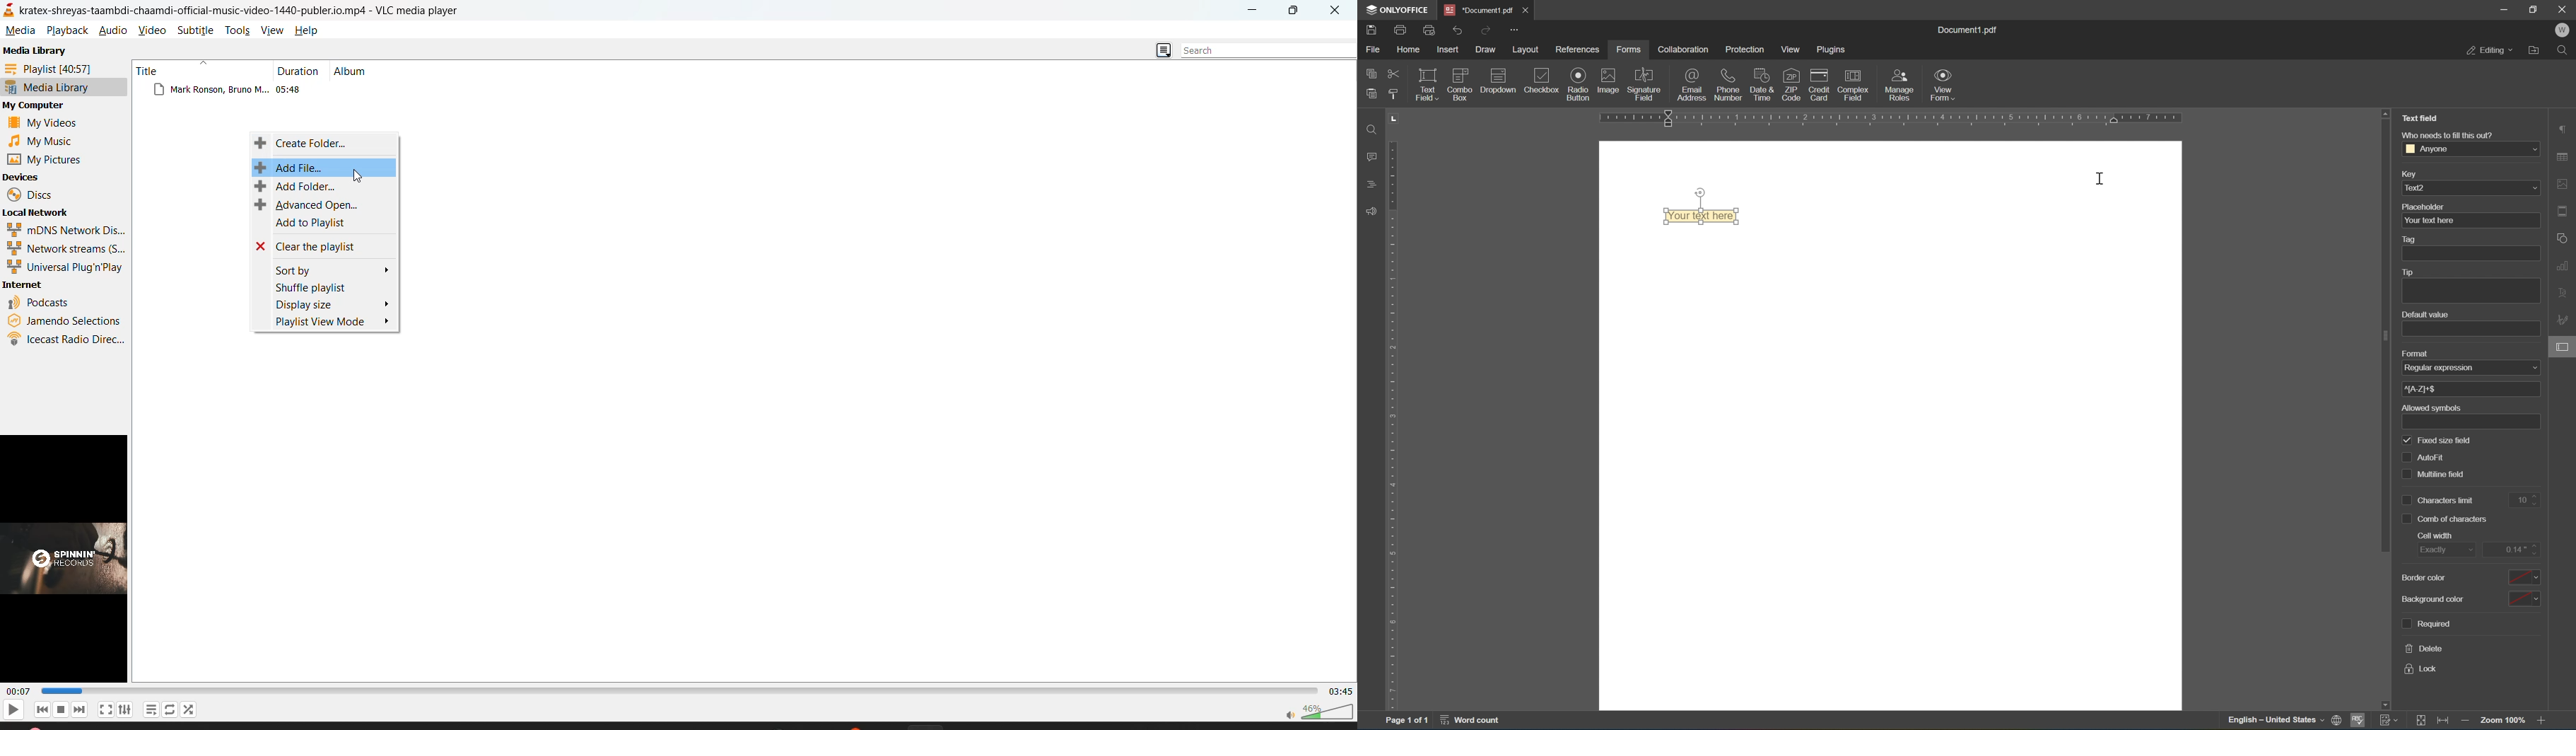 The image size is (2576, 756). I want to click on color, so click(2524, 600).